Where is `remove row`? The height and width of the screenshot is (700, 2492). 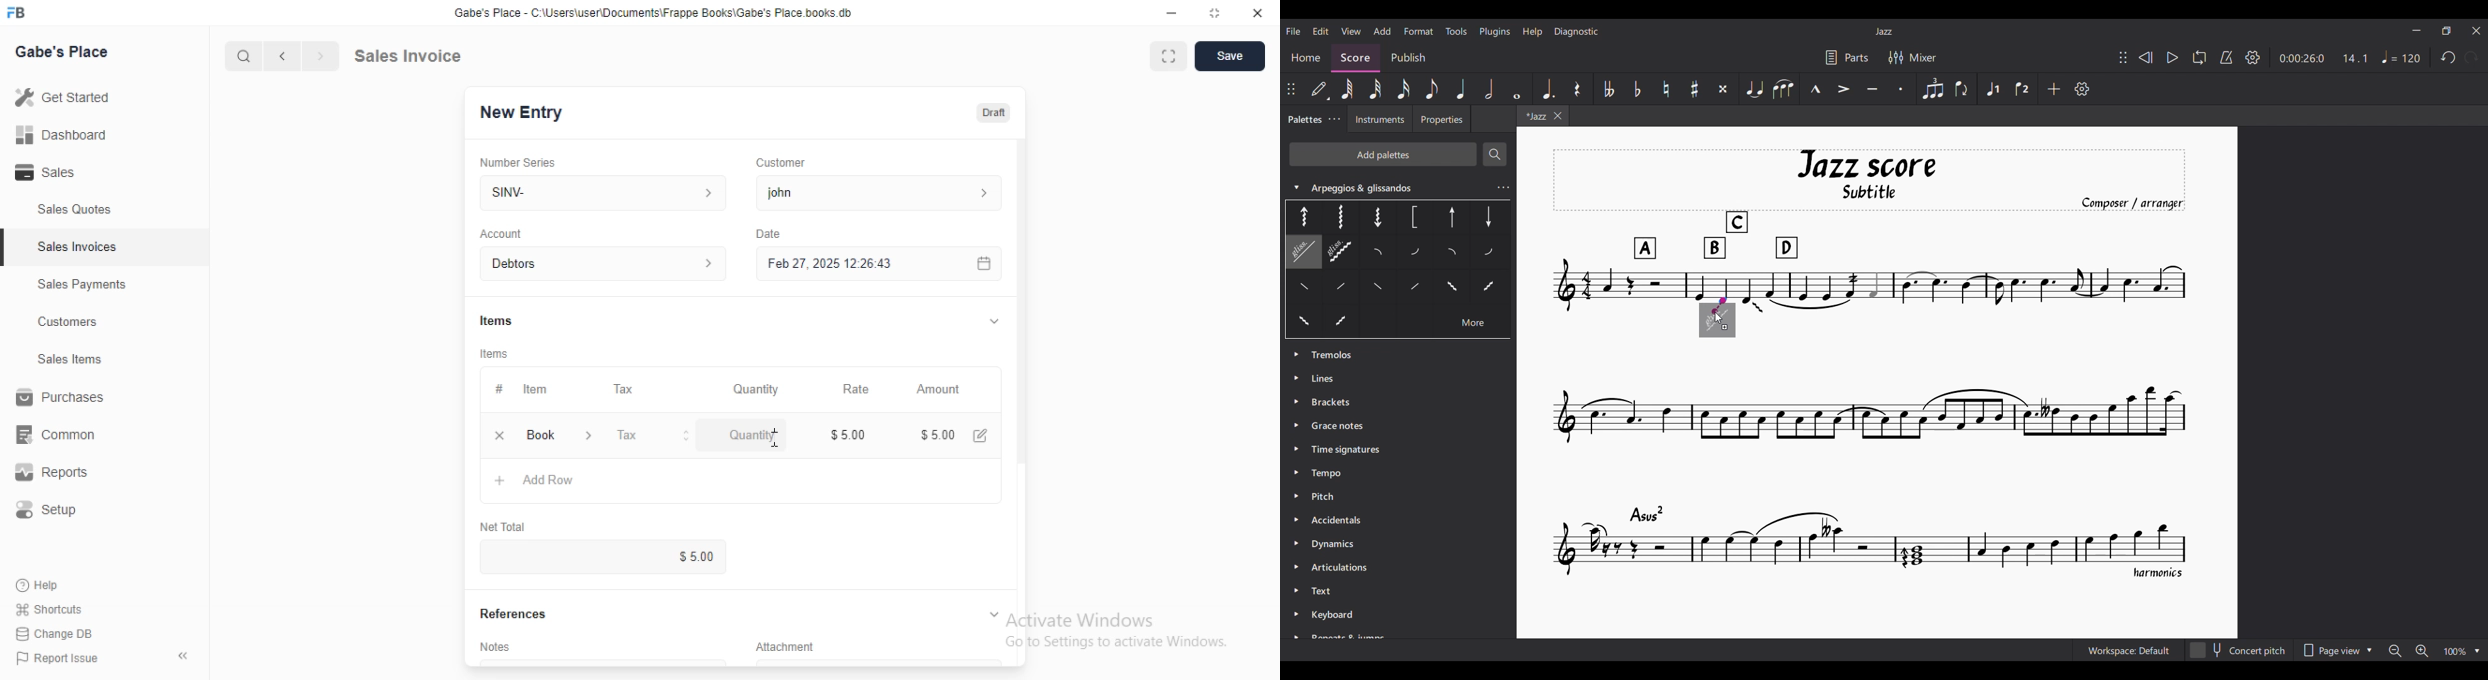
remove row is located at coordinates (502, 433).